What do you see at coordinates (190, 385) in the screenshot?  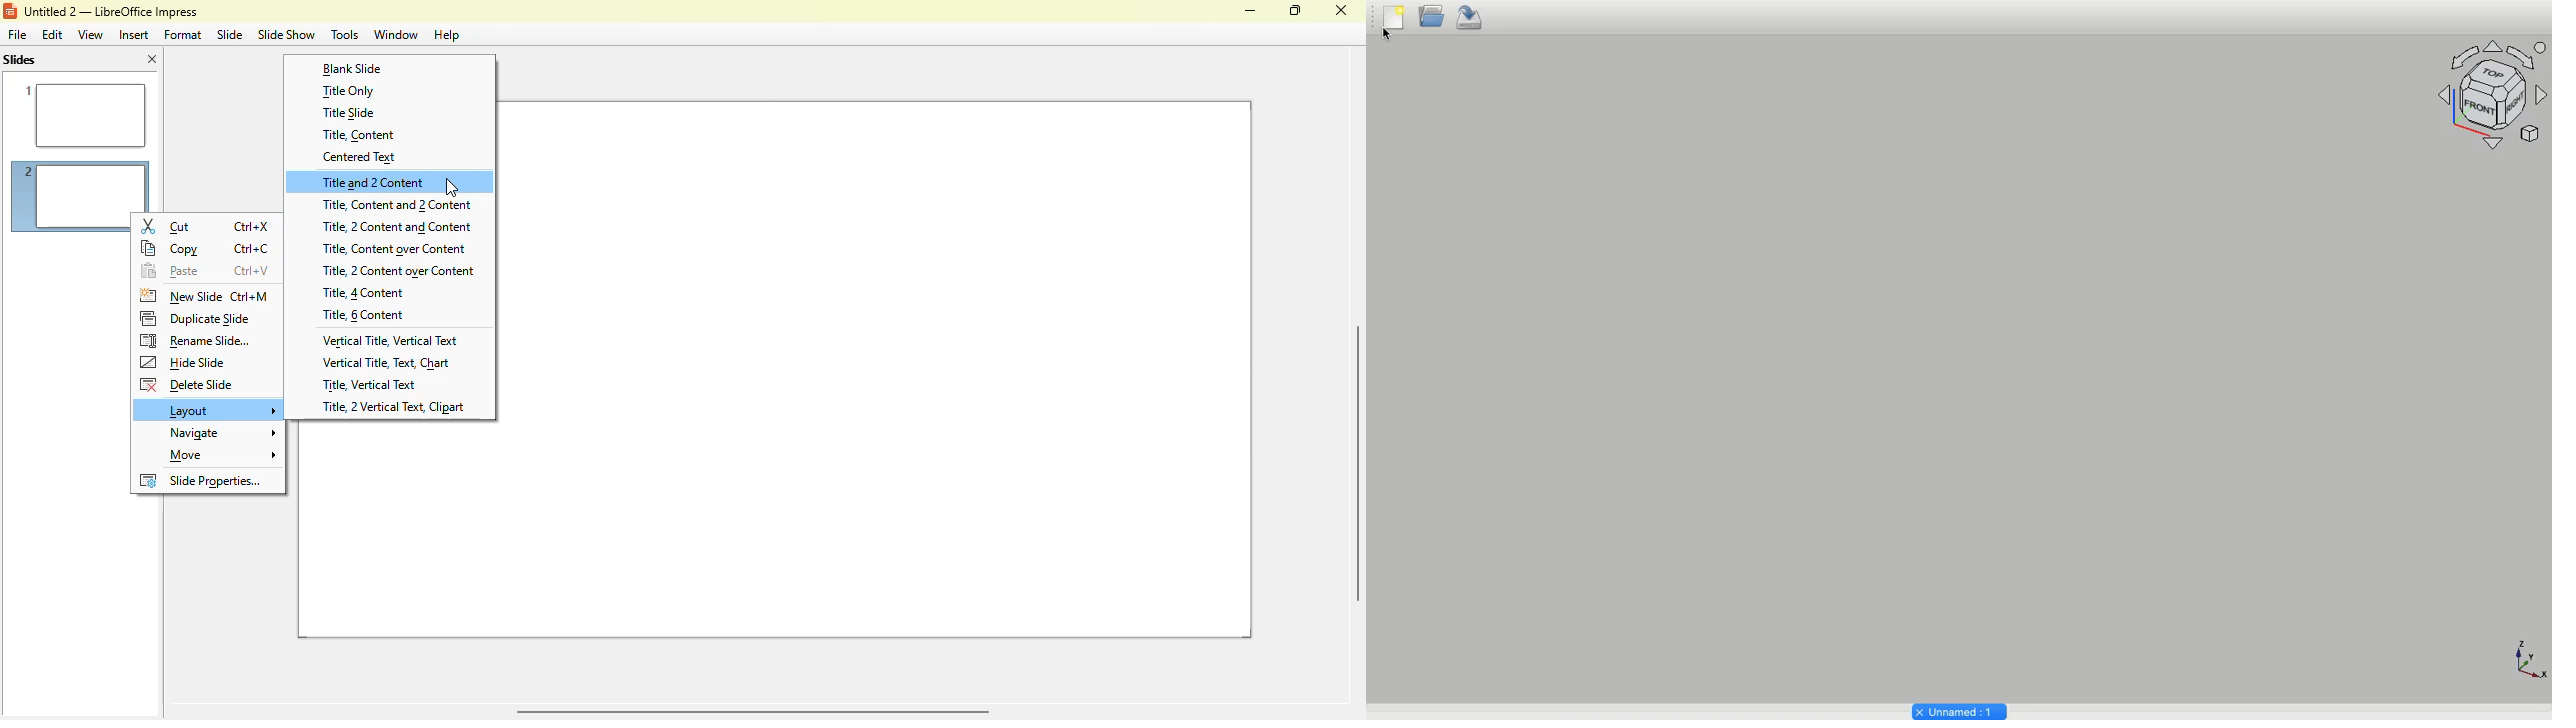 I see `delete slide` at bounding box center [190, 385].